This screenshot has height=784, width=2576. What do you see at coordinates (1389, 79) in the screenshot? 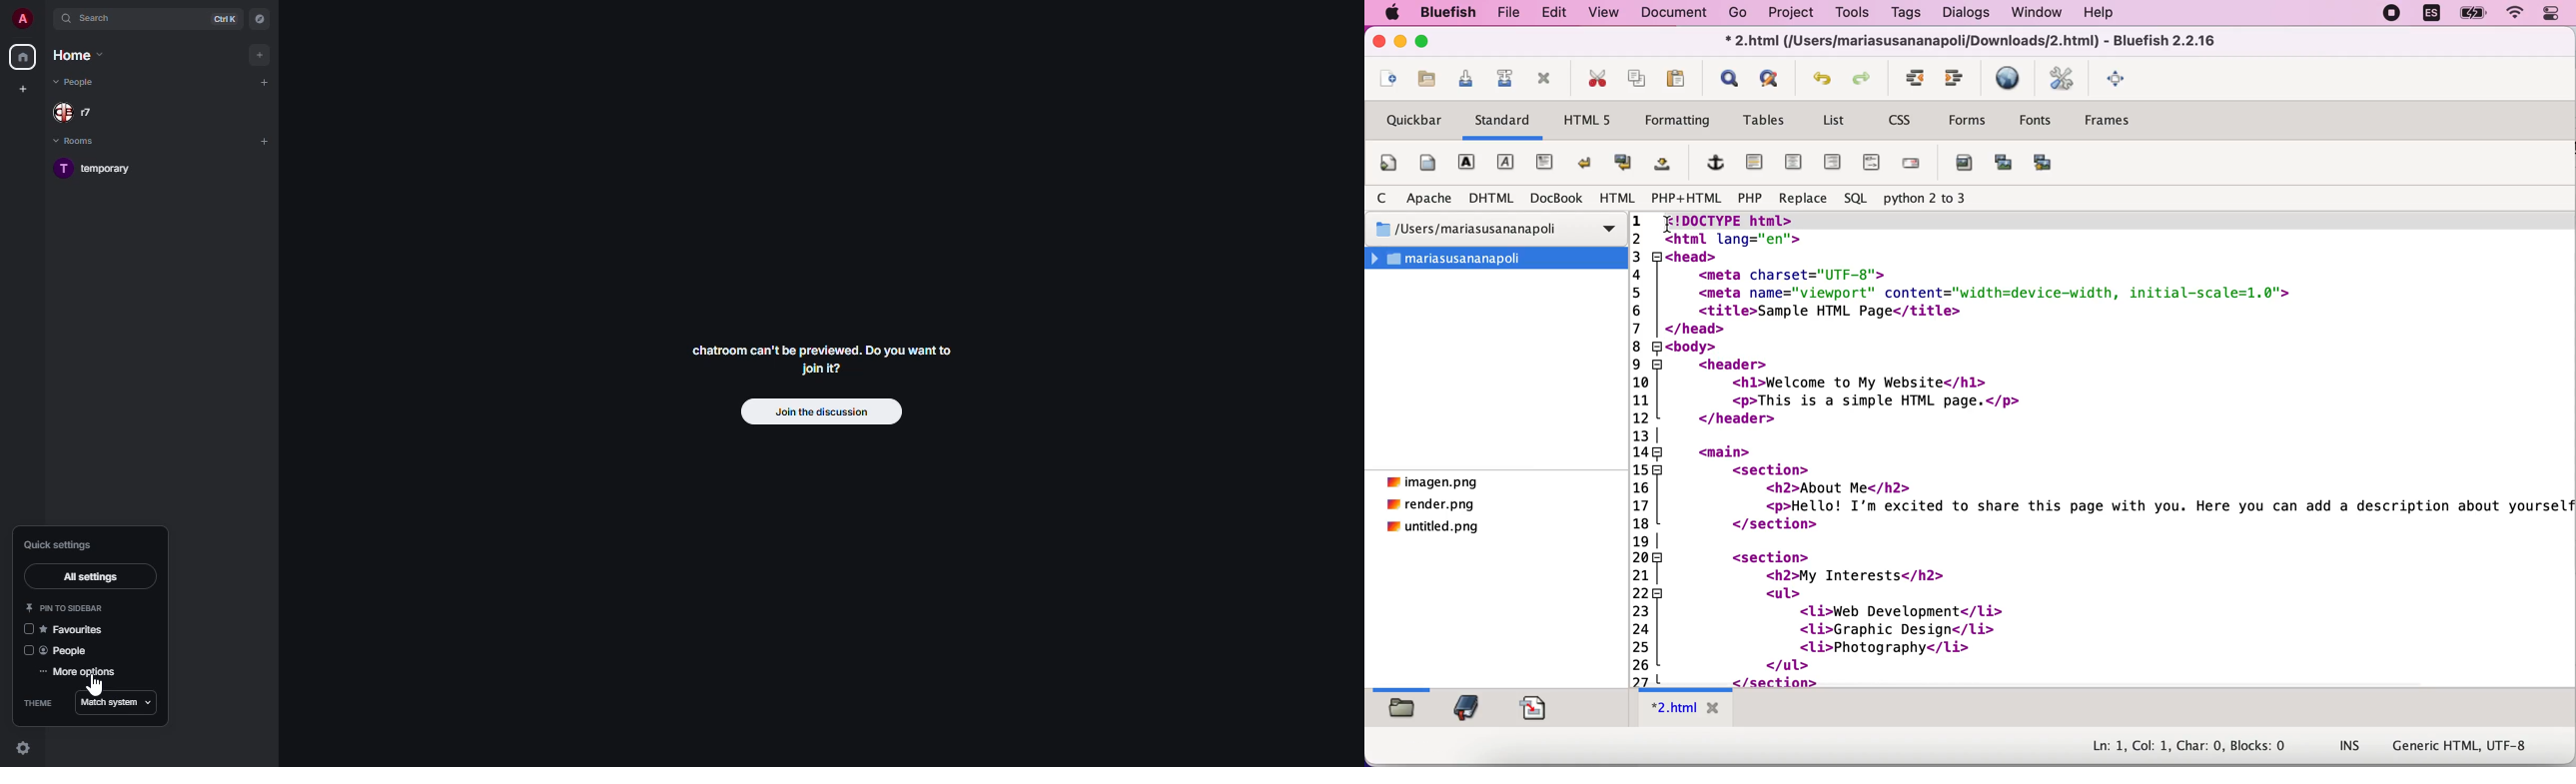
I see `new file` at bounding box center [1389, 79].